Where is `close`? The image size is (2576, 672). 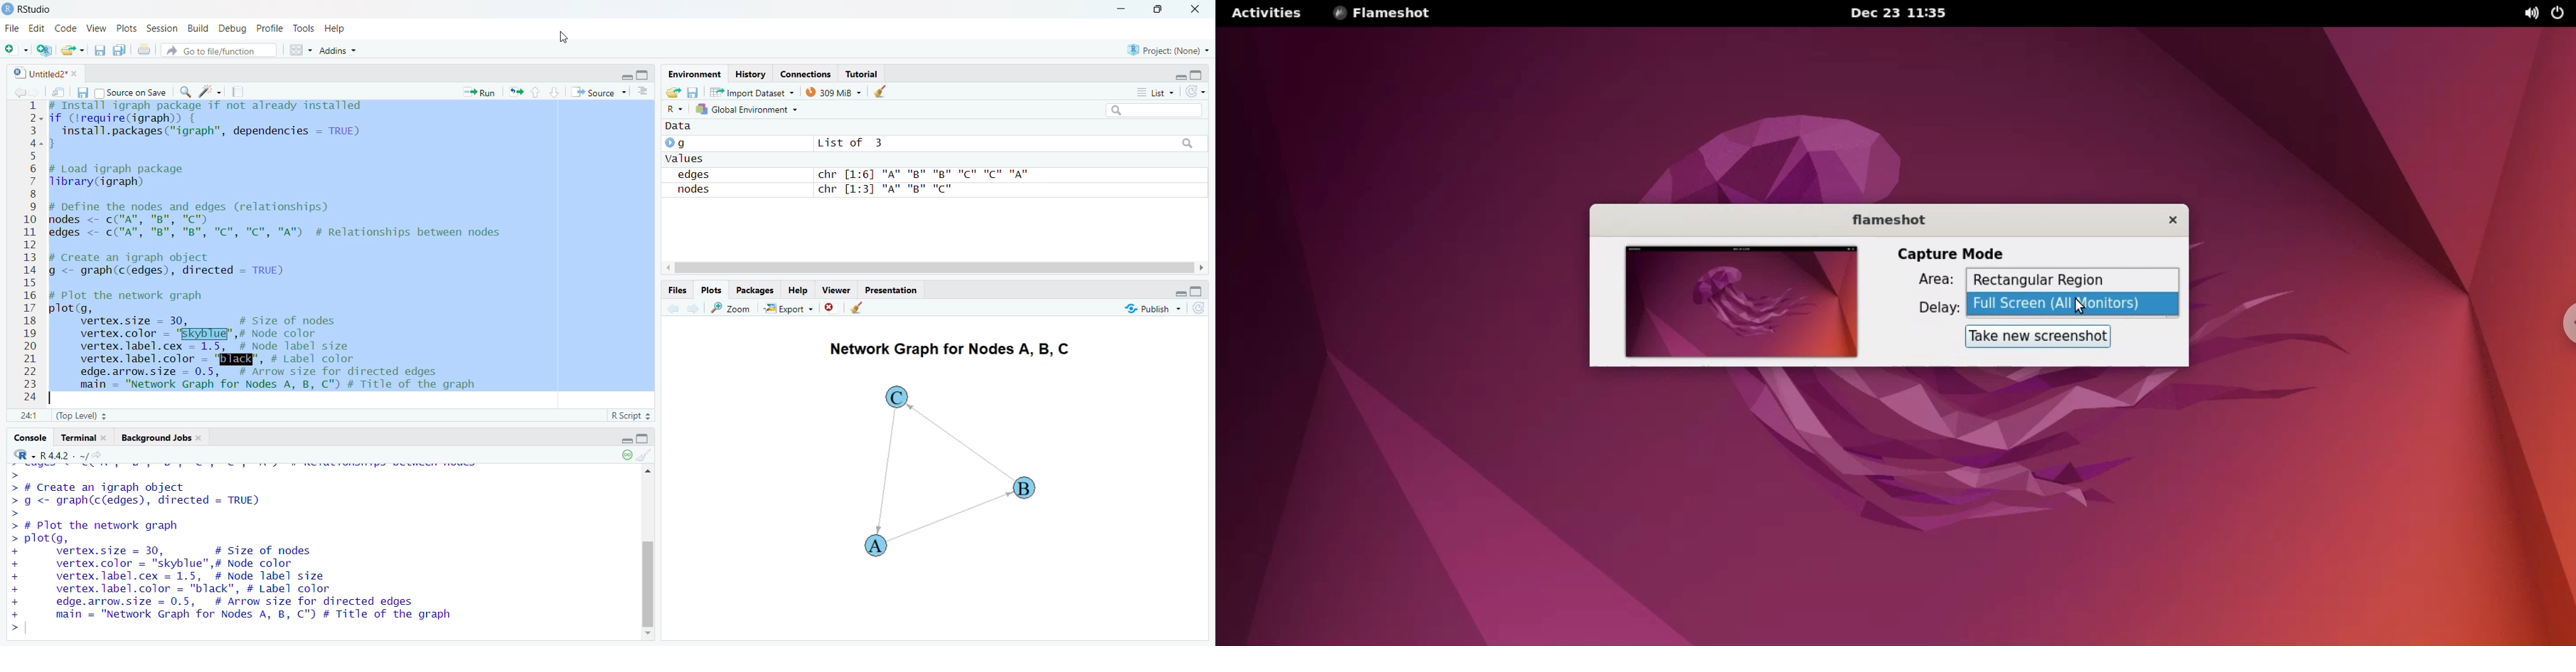 close is located at coordinates (827, 310).